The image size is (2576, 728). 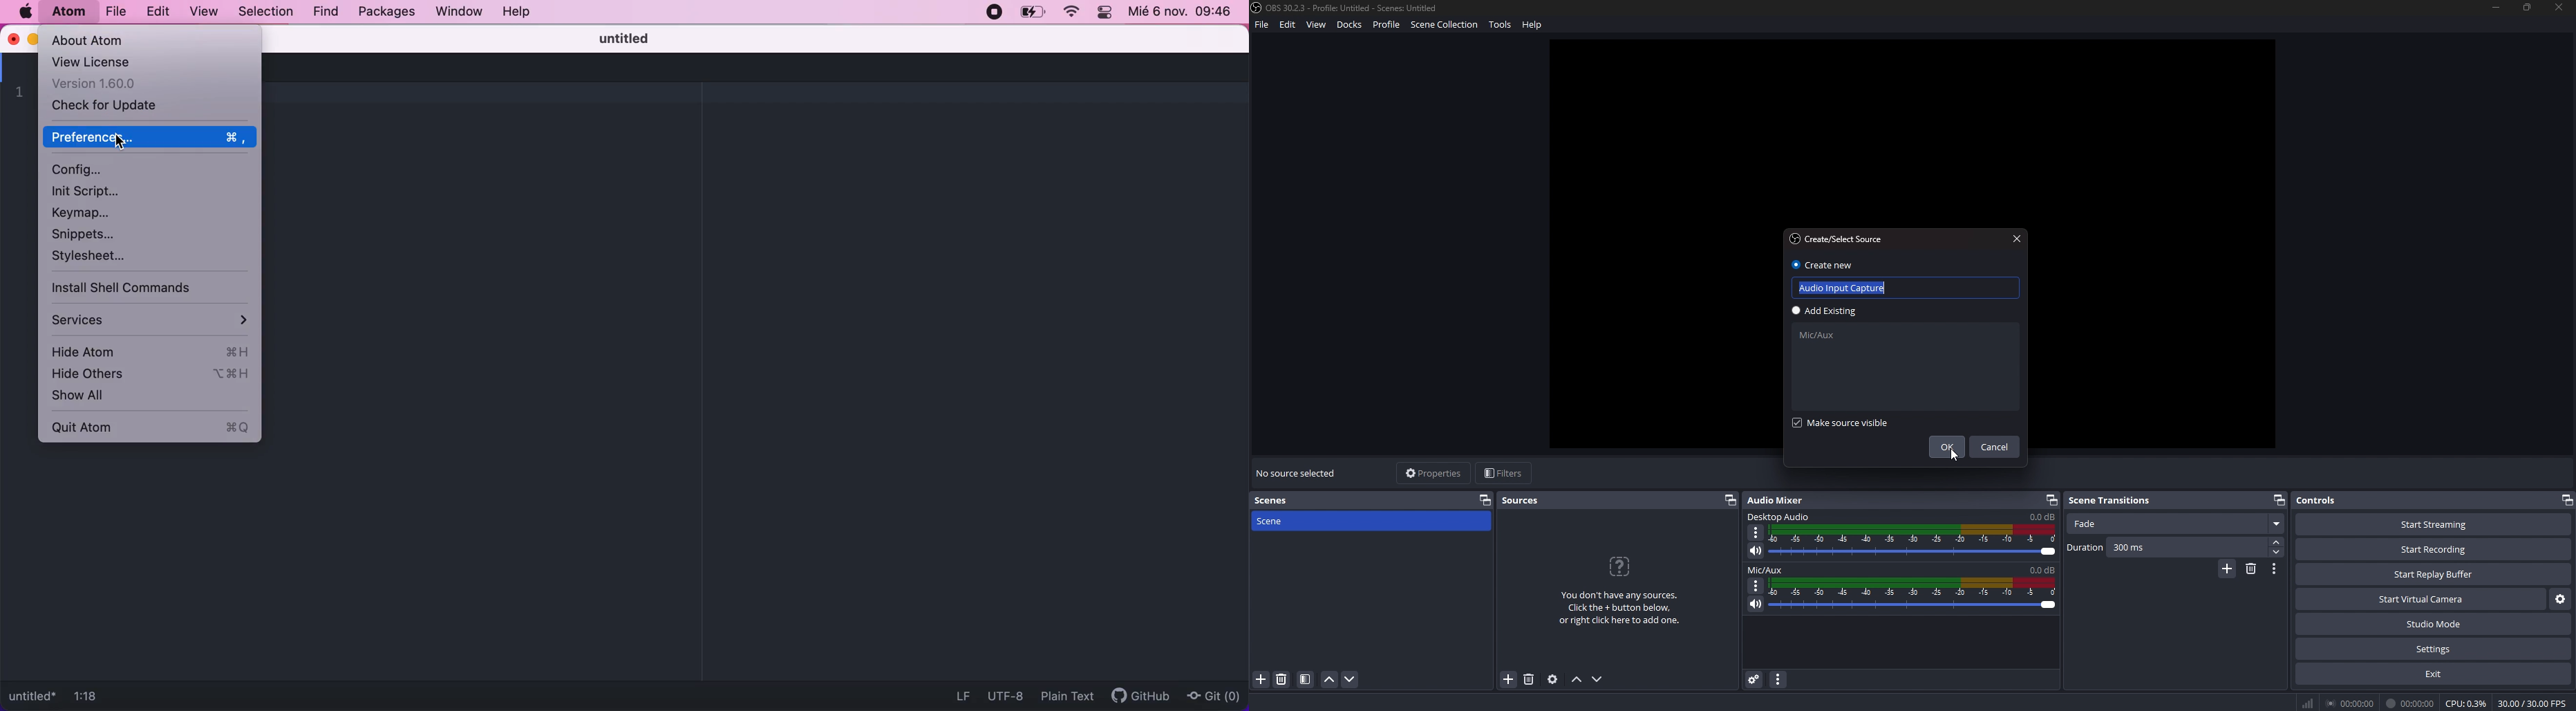 I want to click on view license, so click(x=108, y=61).